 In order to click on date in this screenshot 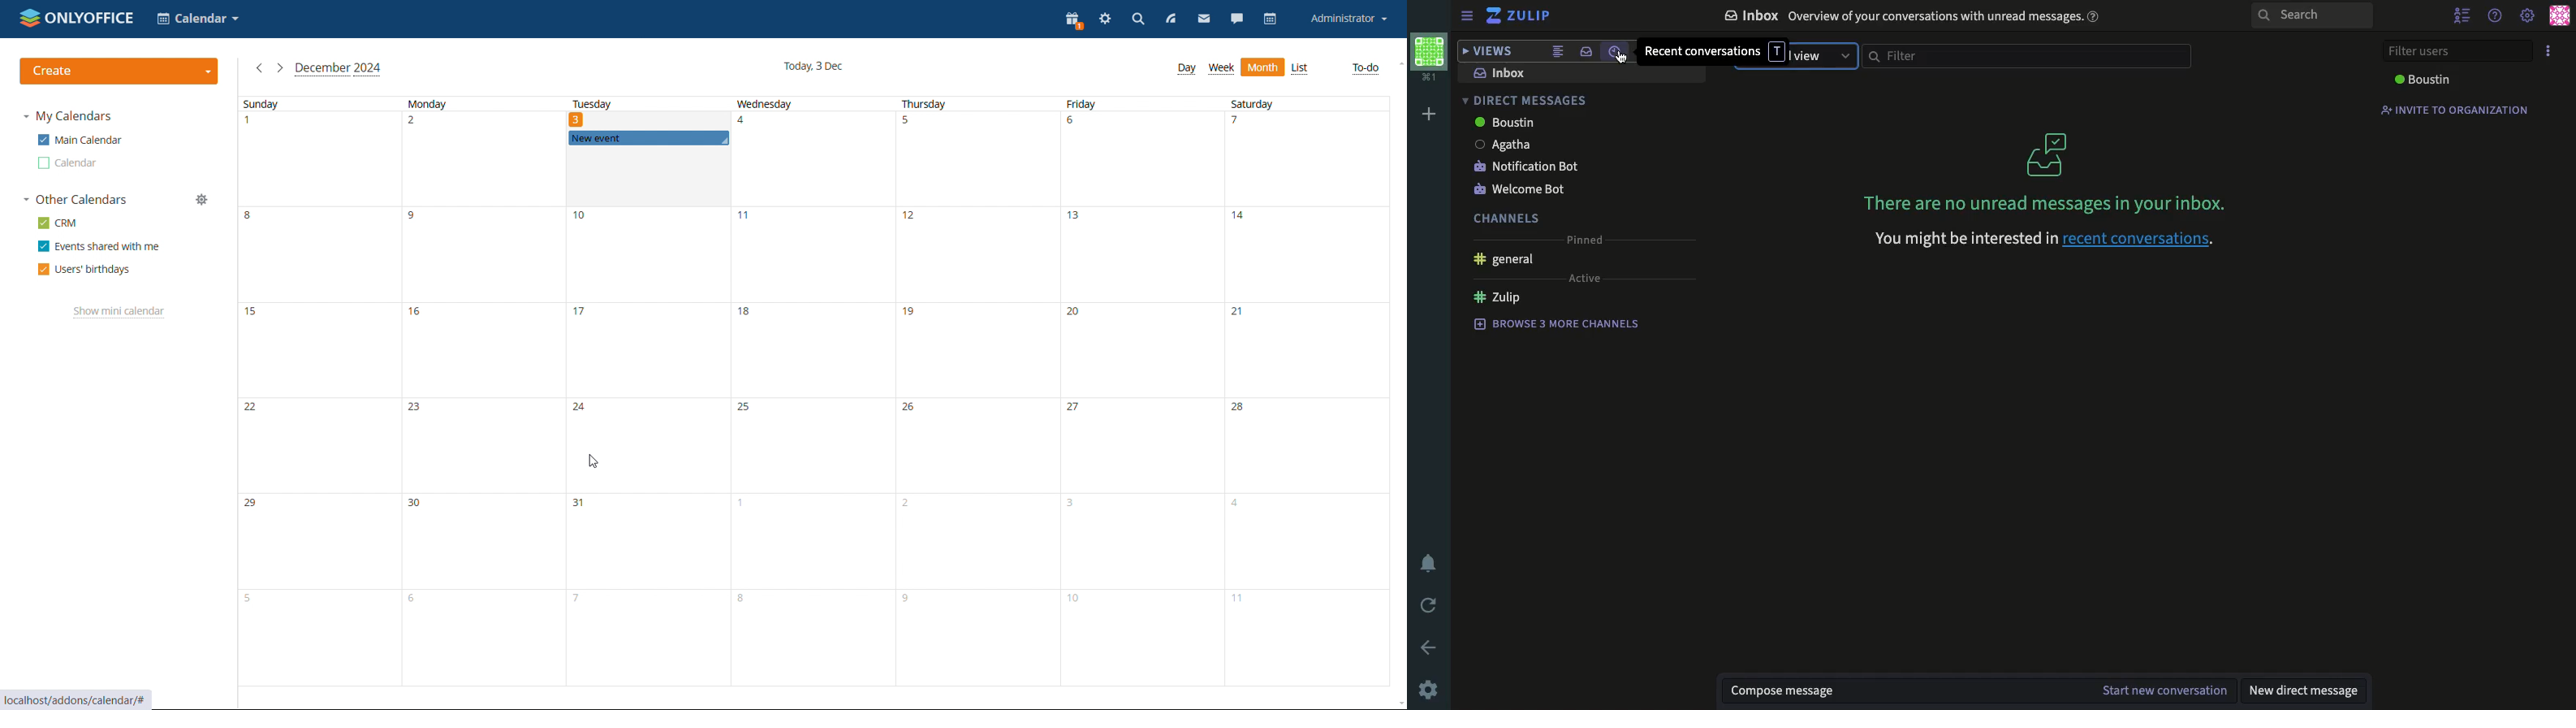, I will do `click(318, 443)`.